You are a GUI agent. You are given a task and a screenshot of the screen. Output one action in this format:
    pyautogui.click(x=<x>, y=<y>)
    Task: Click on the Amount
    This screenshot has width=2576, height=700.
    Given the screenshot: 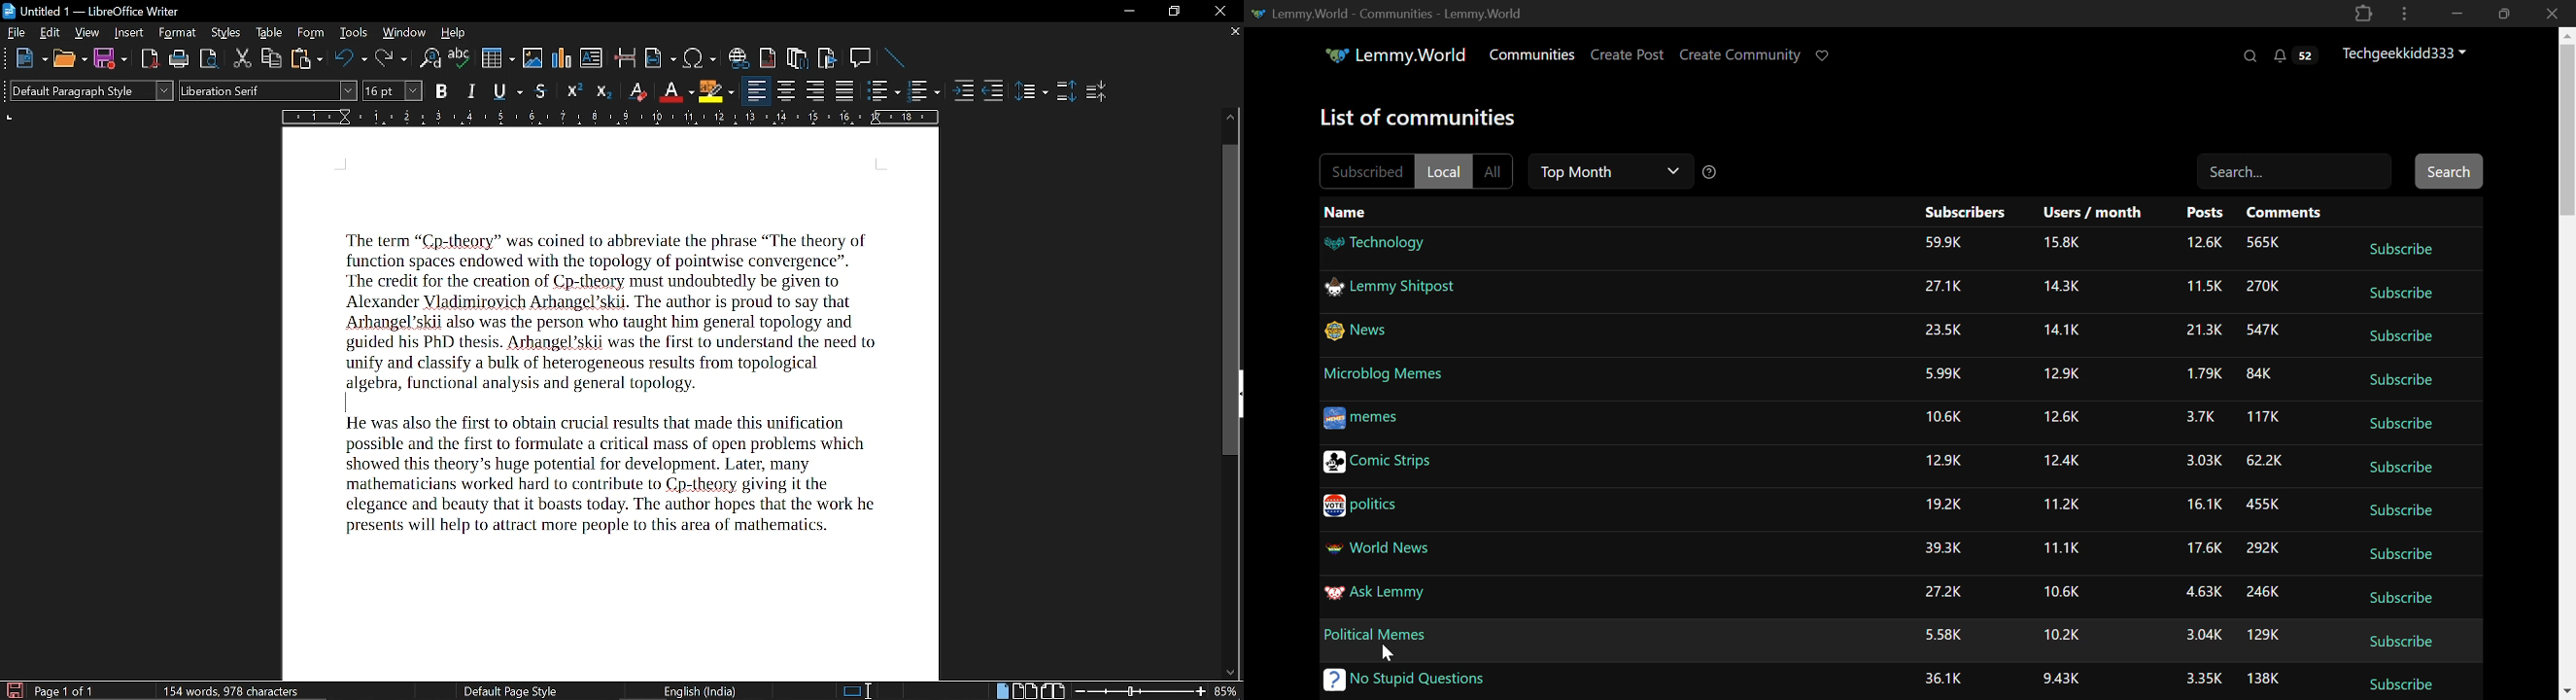 What is the action you would take?
    pyautogui.click(x=1945, y=550)
    